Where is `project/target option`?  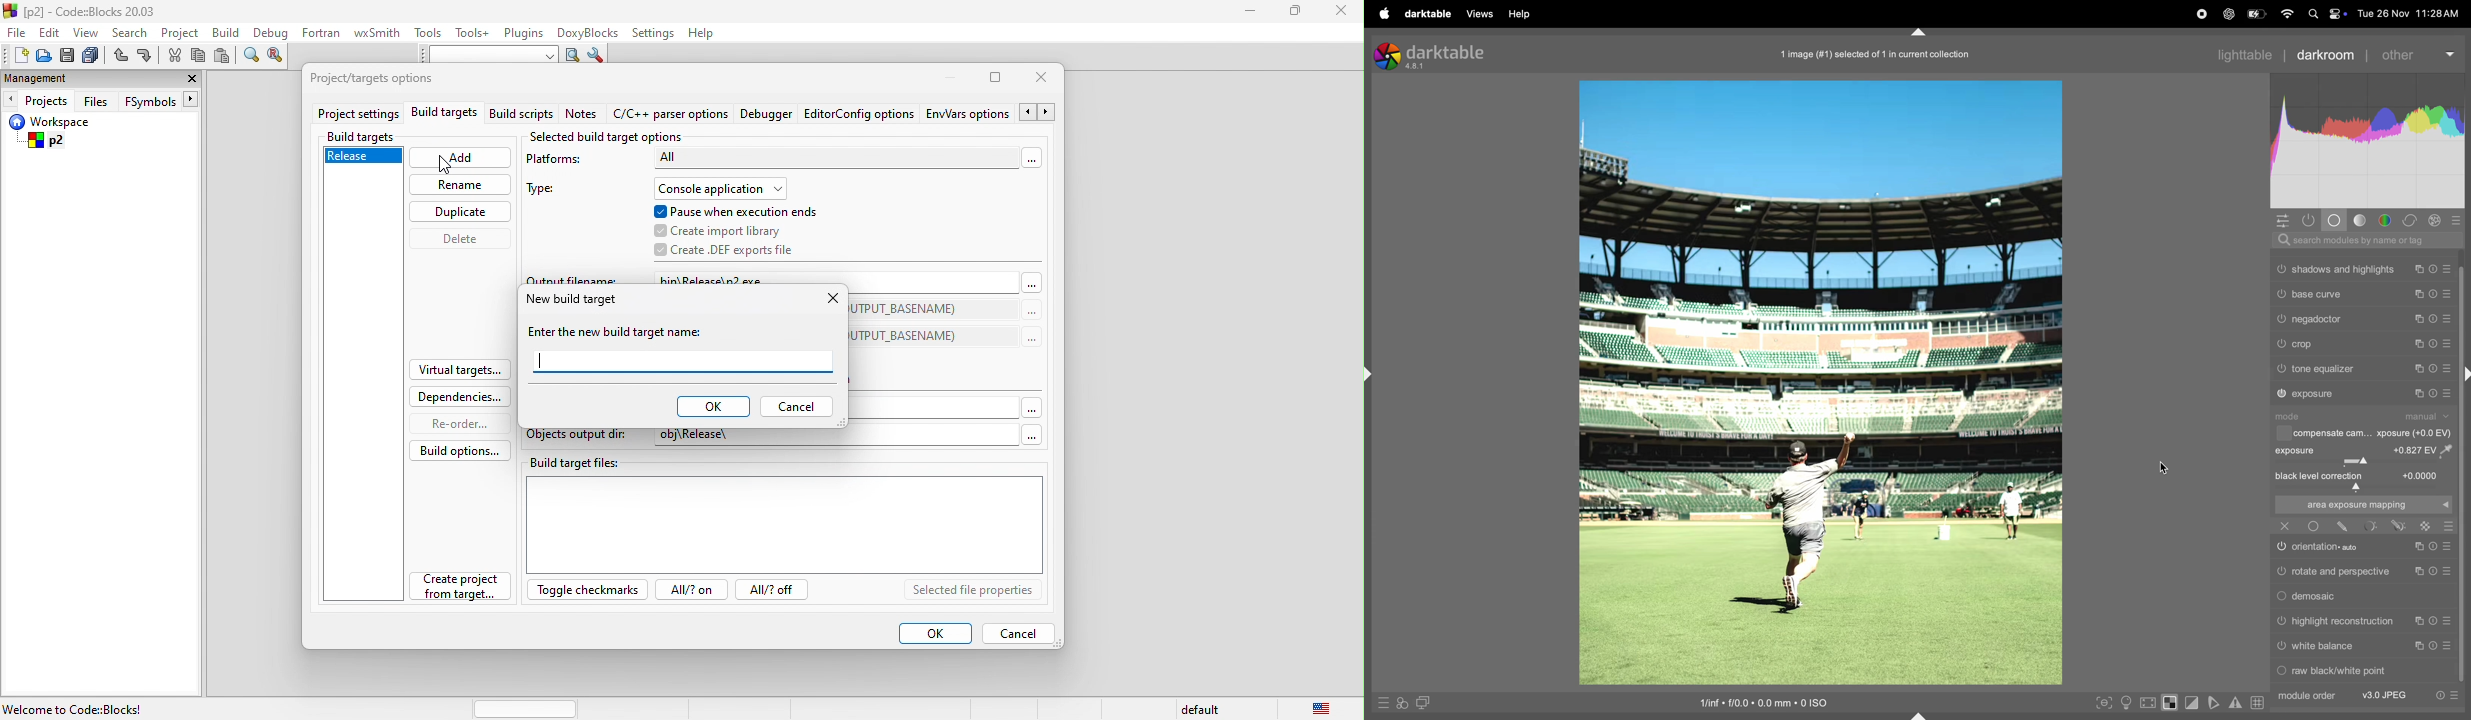
project/target option is located at coordinates (378, 76).